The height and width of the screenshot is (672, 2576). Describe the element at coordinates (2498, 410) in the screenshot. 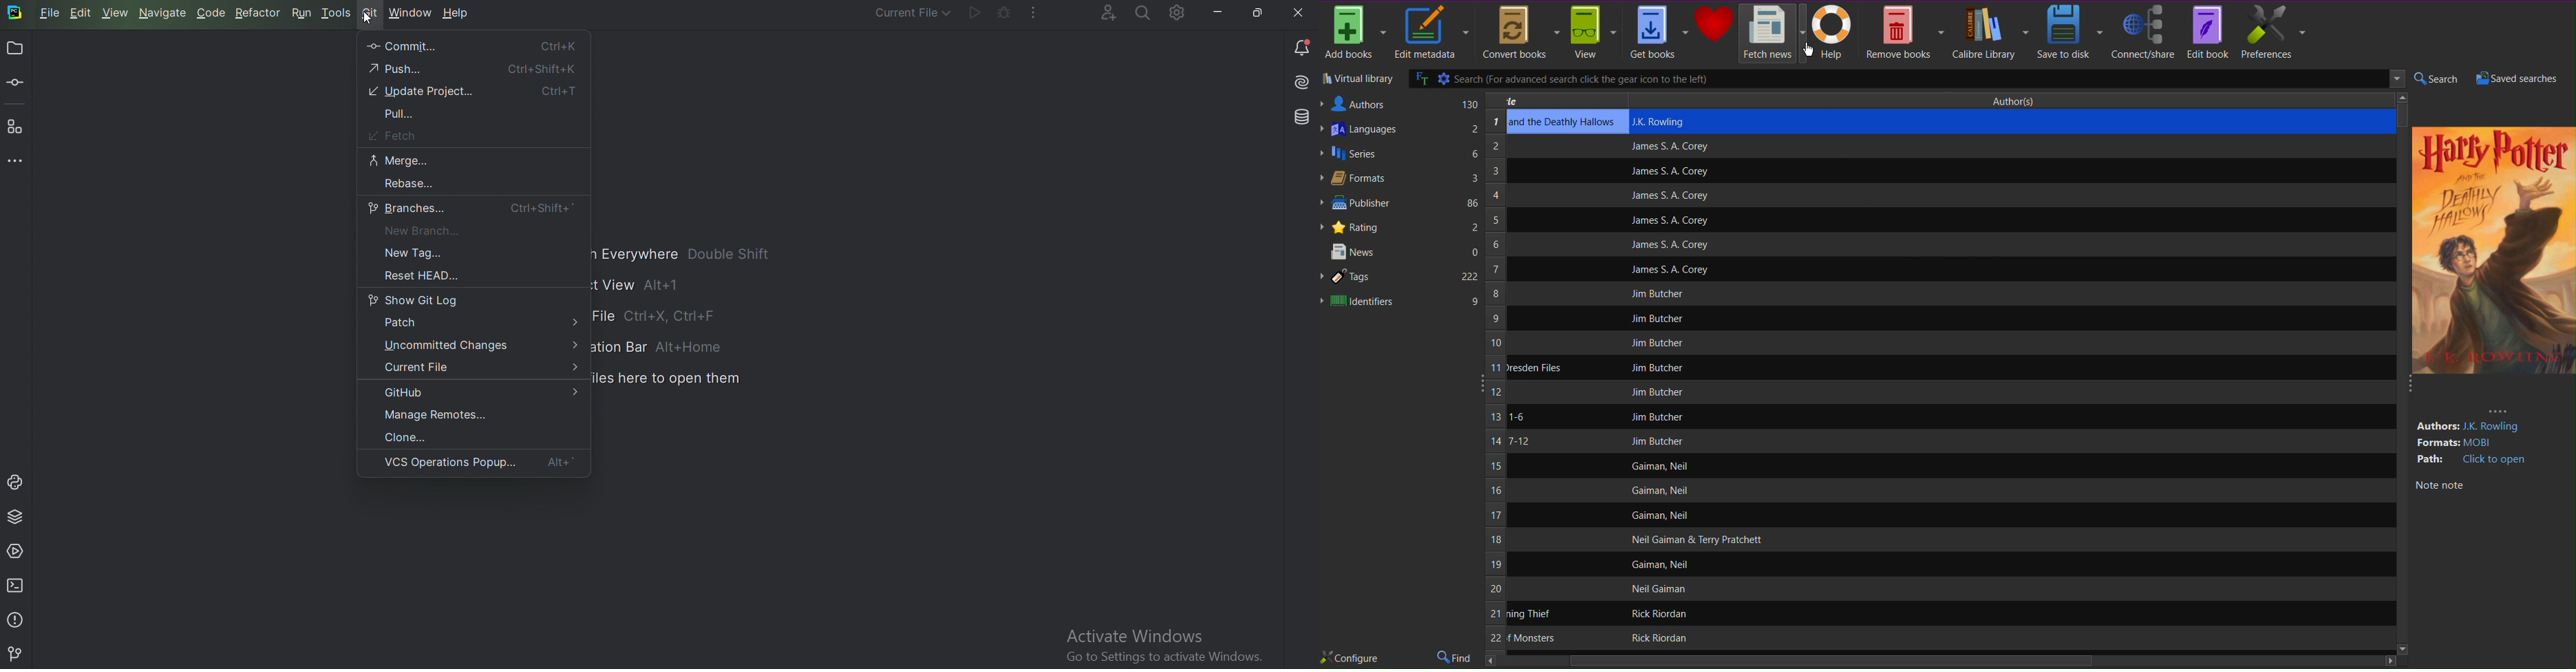

I see `more` at that location.